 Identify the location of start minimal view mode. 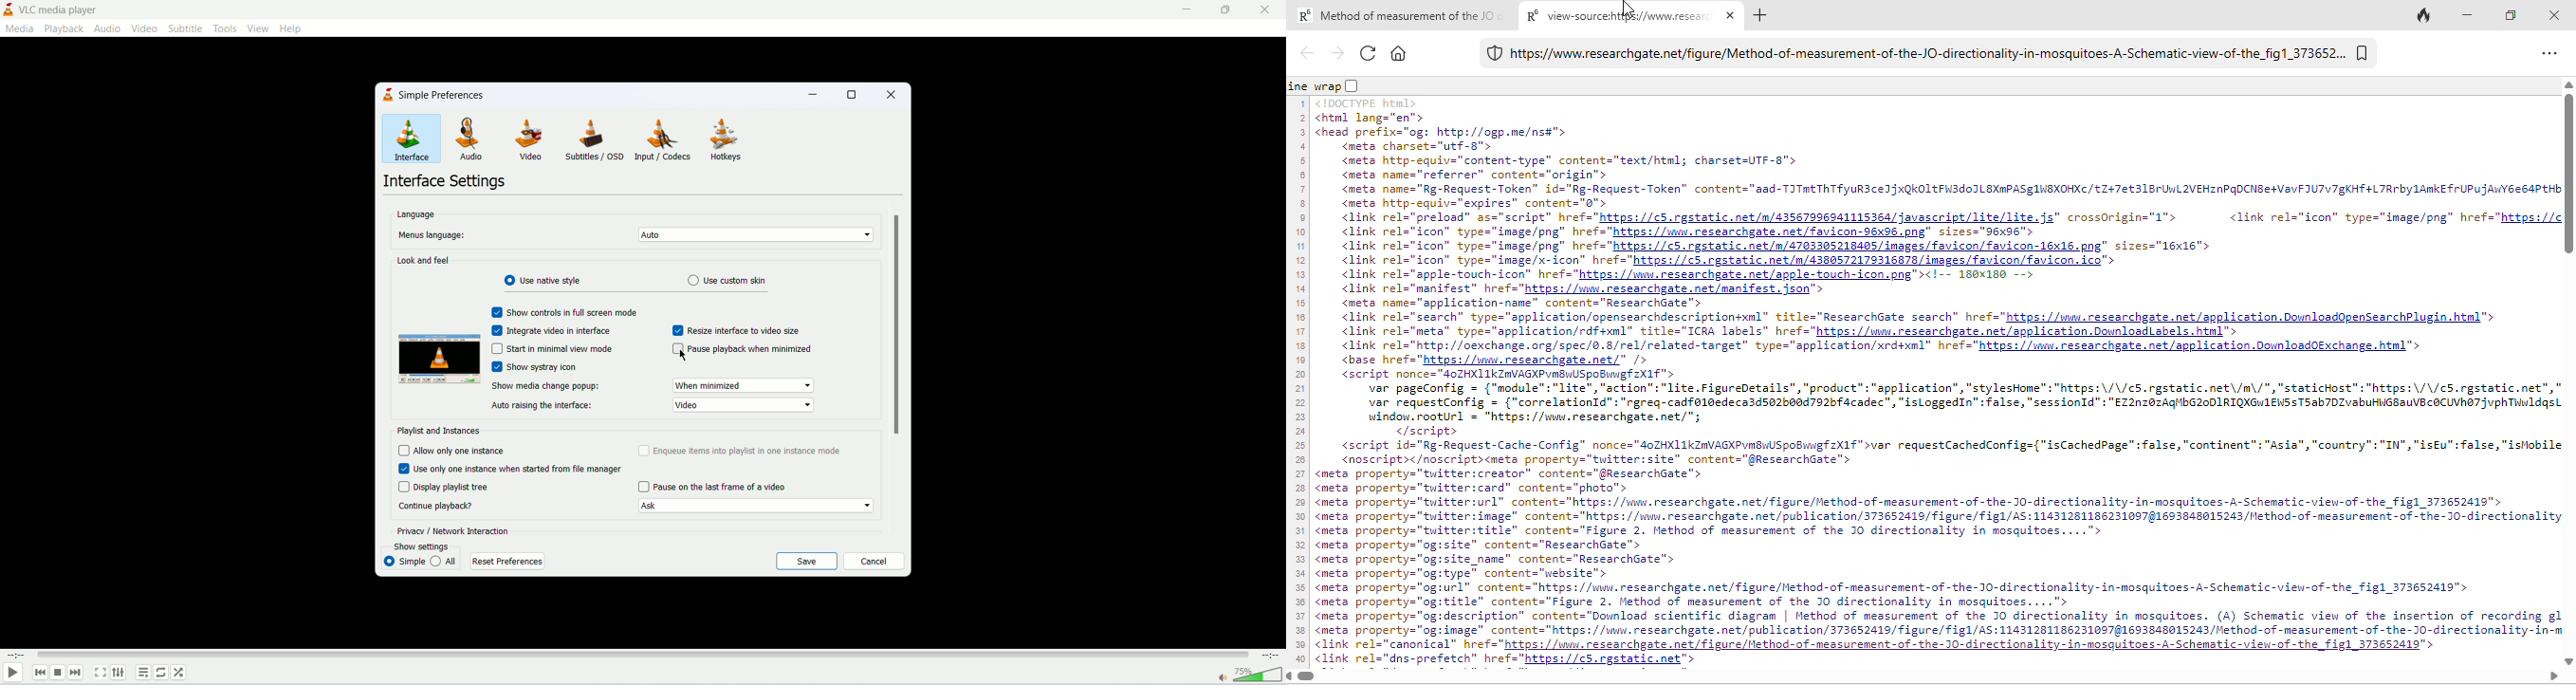
(561, 349).